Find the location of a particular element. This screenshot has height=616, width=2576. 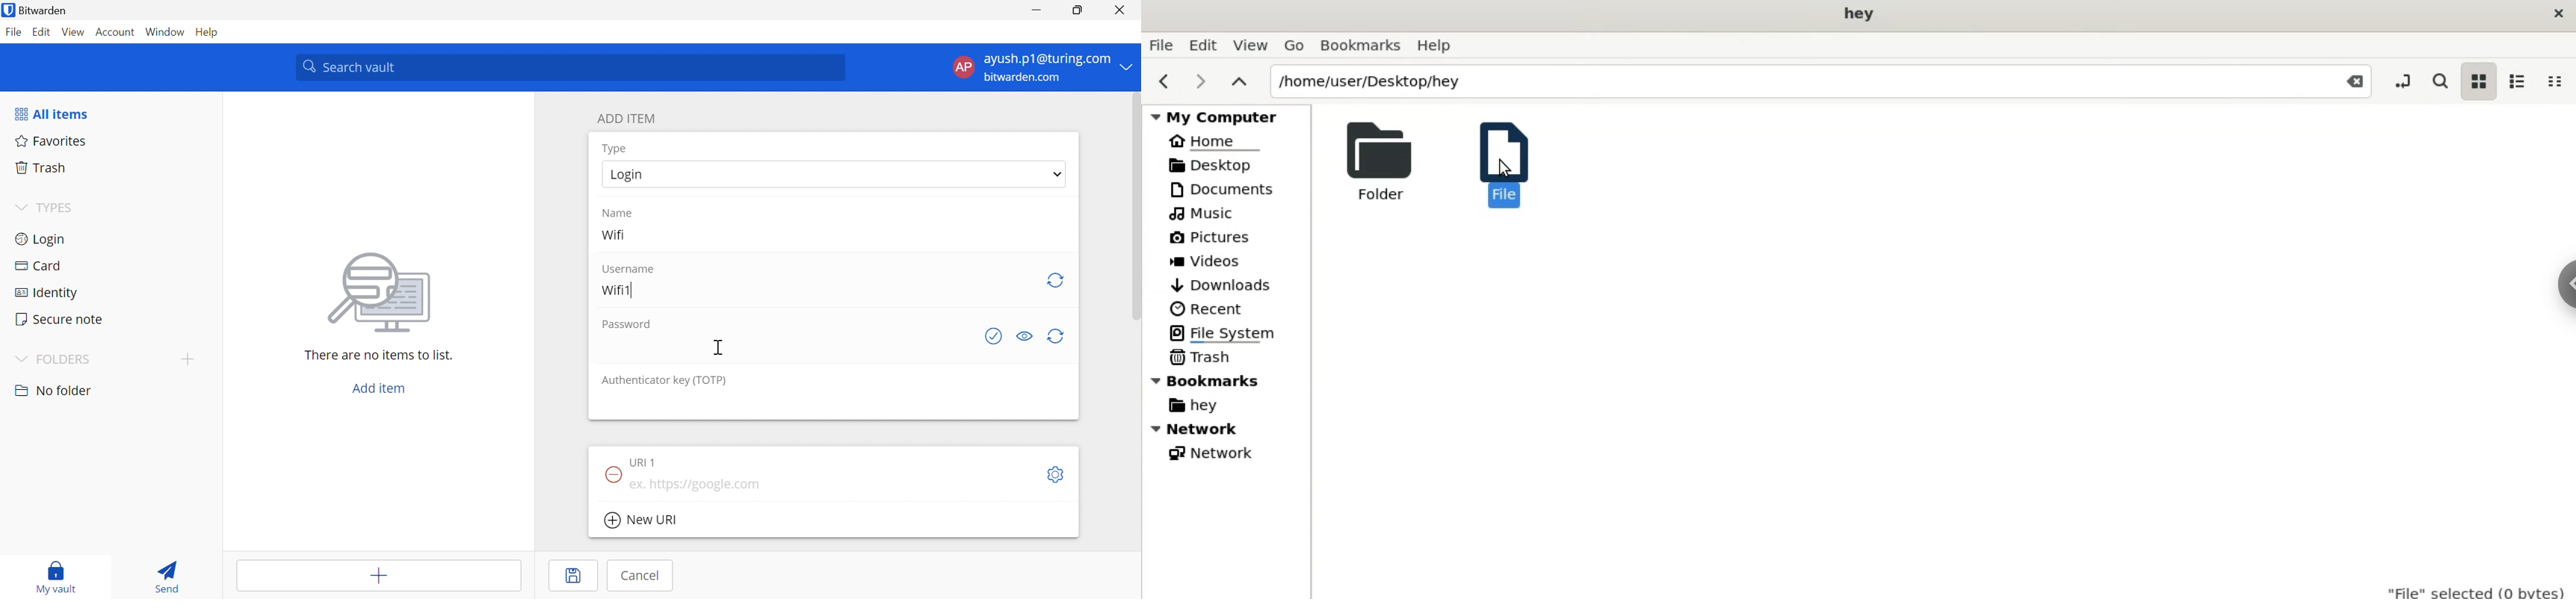

Window is located at coordinates (166, 33).